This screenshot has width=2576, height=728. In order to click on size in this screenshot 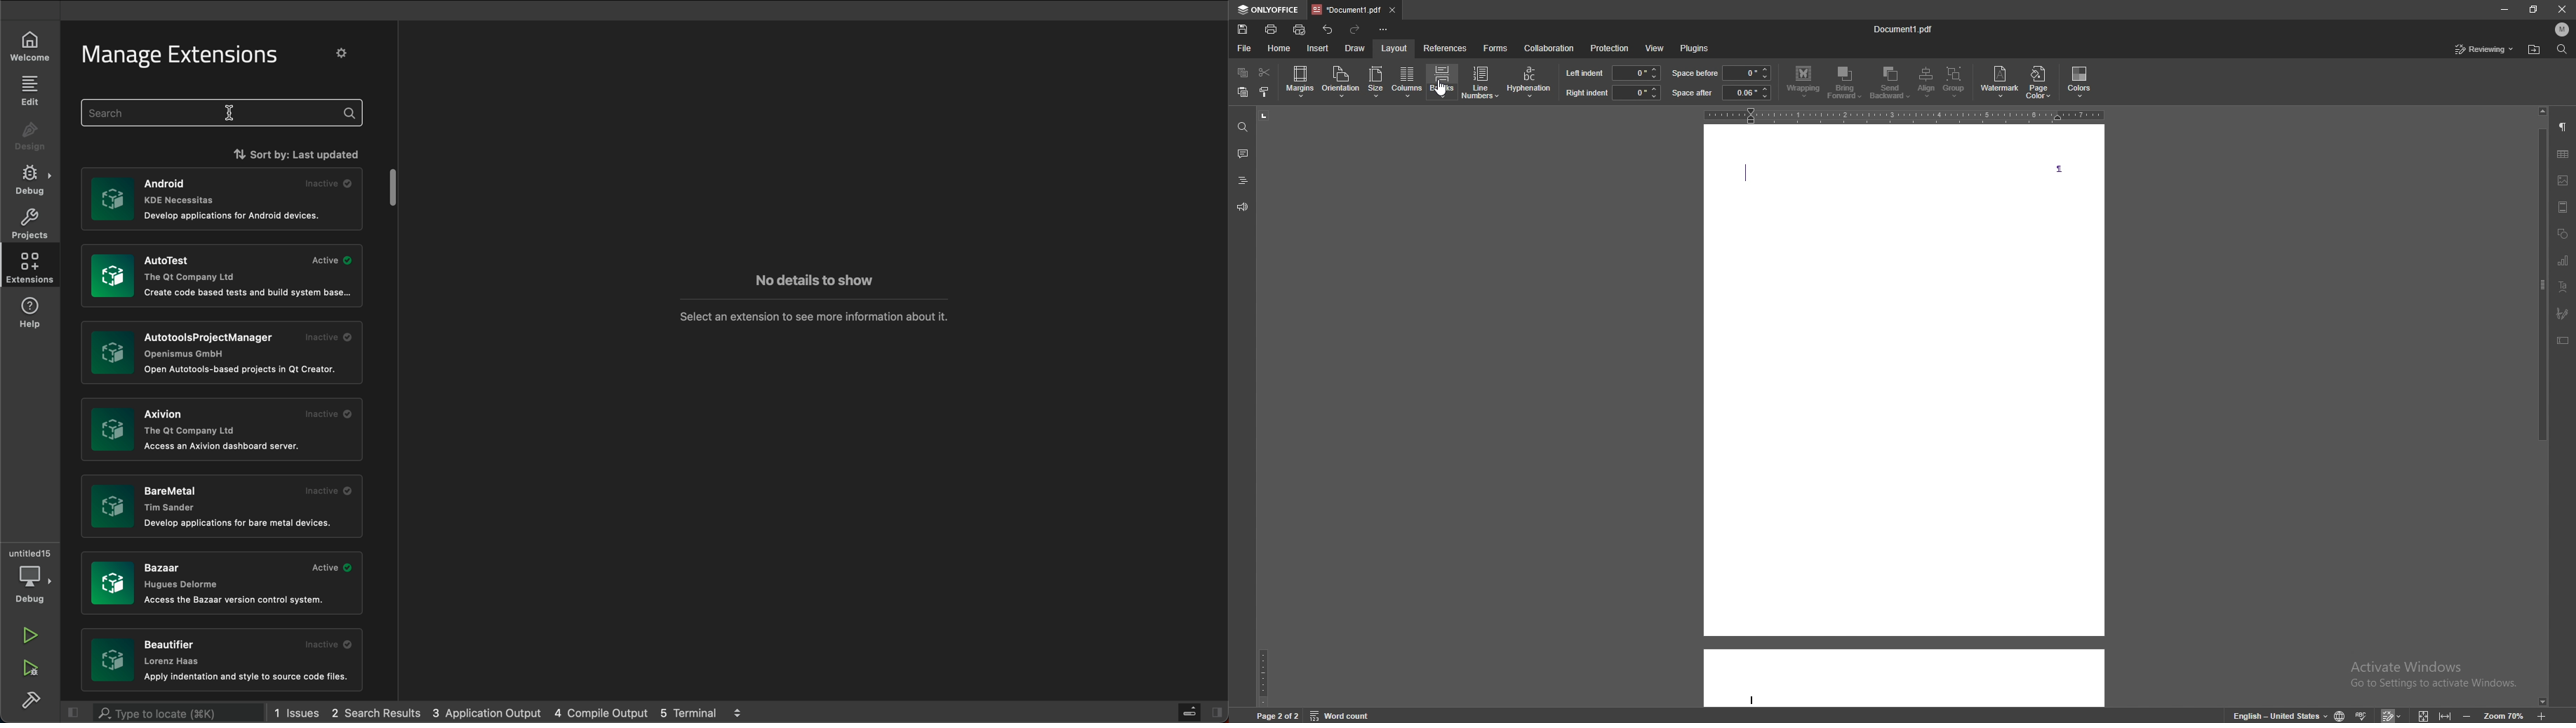, I will do `click(1377, 81)`.